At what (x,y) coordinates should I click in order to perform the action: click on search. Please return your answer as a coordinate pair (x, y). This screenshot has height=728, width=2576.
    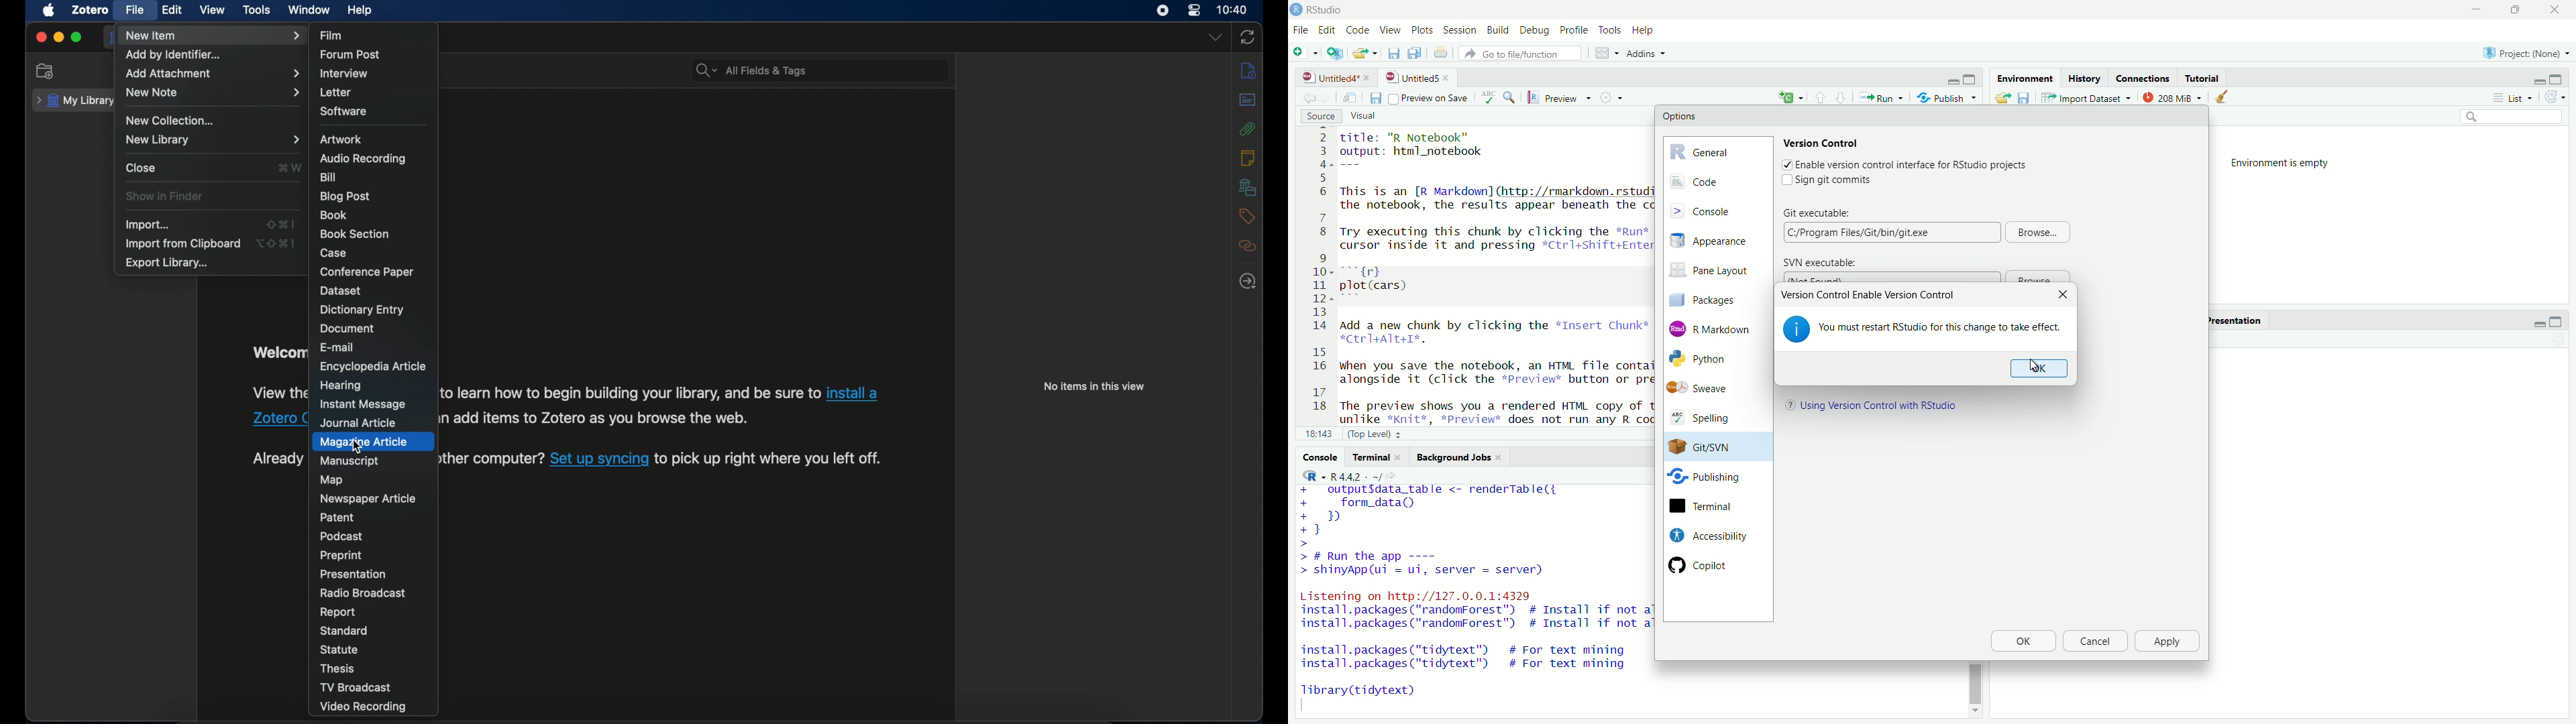
    Looking at the image, I should click on (2513, 118).